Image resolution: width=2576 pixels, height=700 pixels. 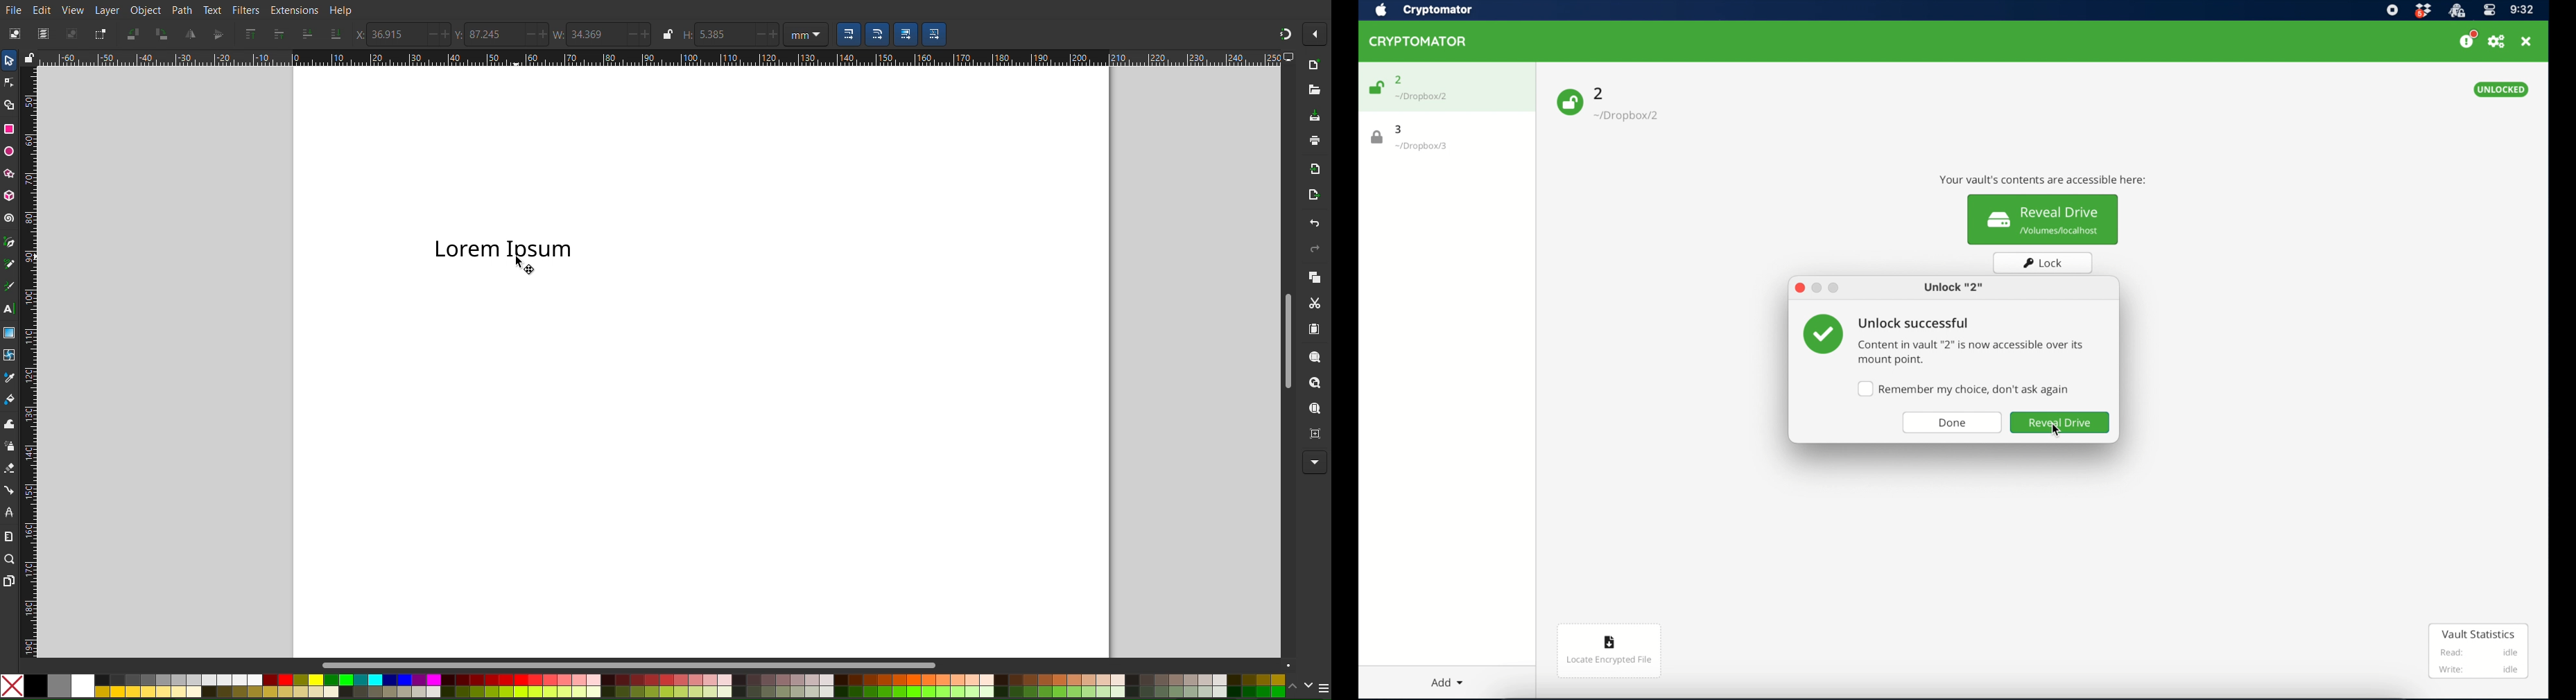 I want to click on X Coords, so click(x=403, y=35).